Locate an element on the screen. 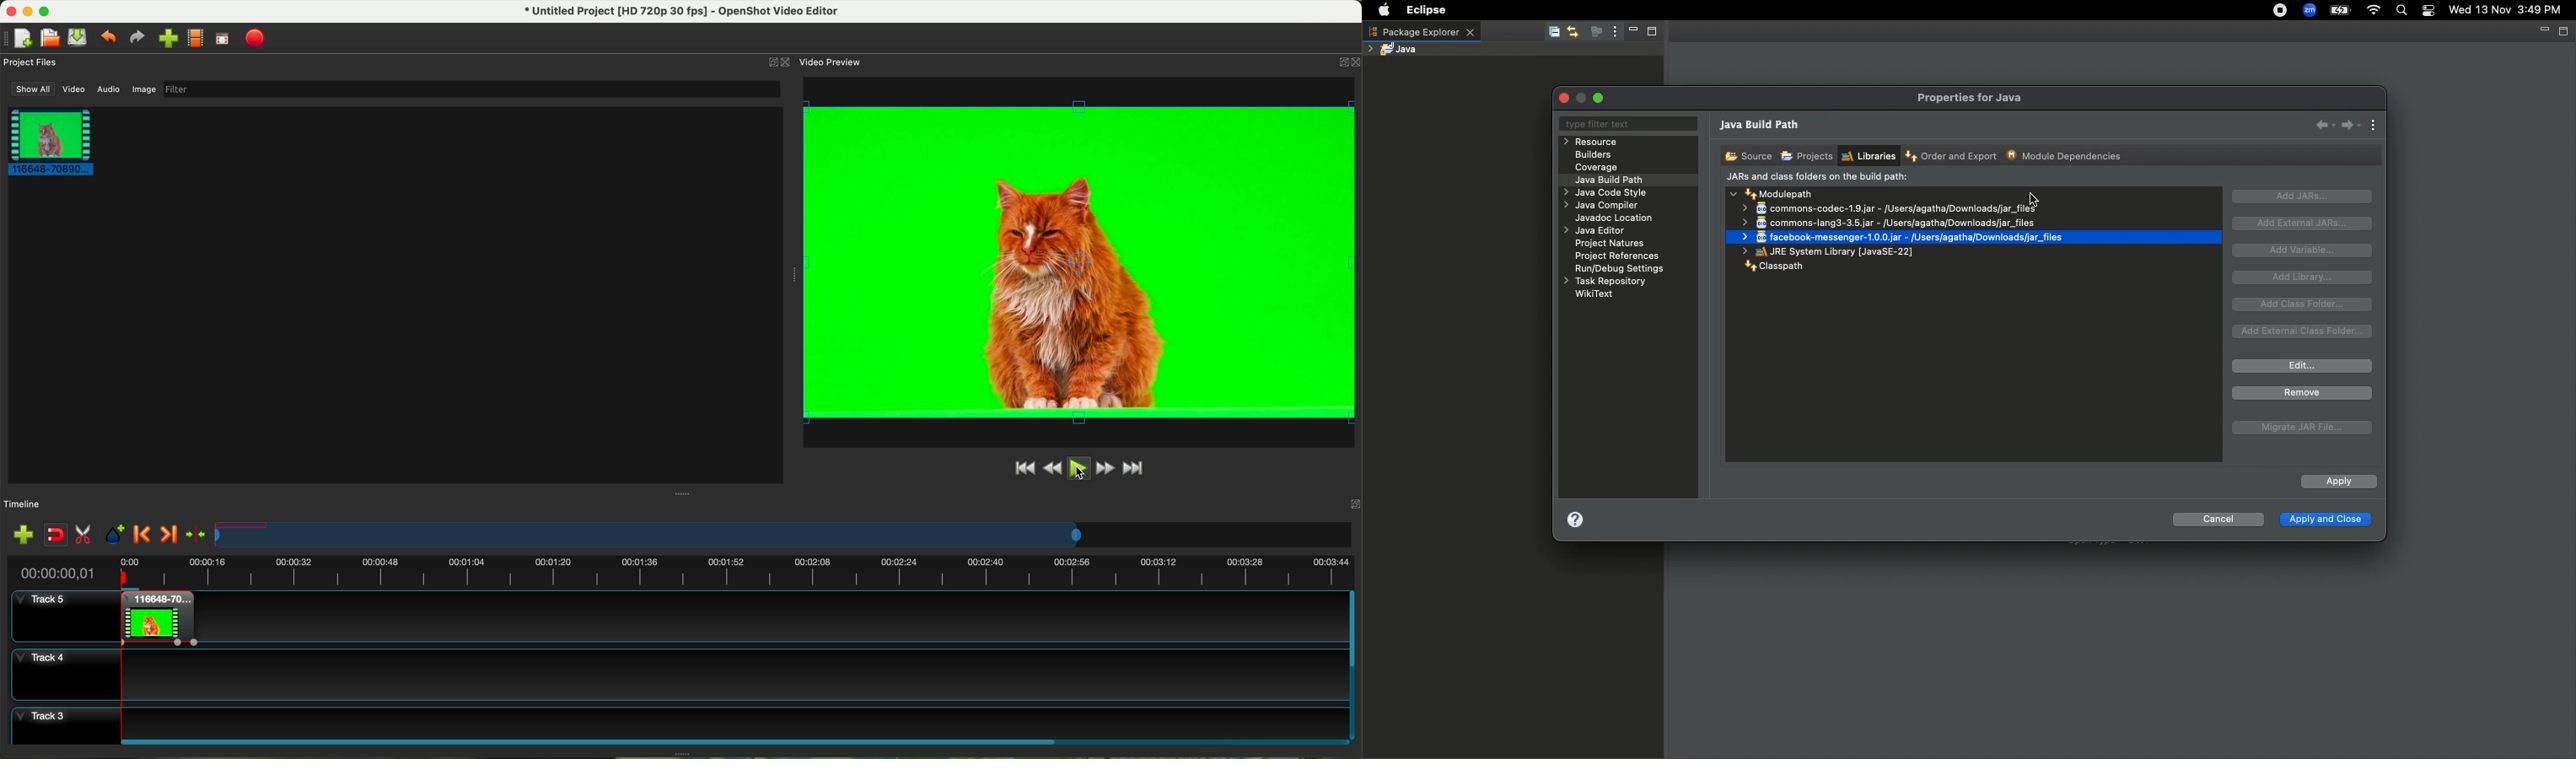 The height and width of the screenshot is (784, 2576). Add variable is located at coordinates (2306, 250).